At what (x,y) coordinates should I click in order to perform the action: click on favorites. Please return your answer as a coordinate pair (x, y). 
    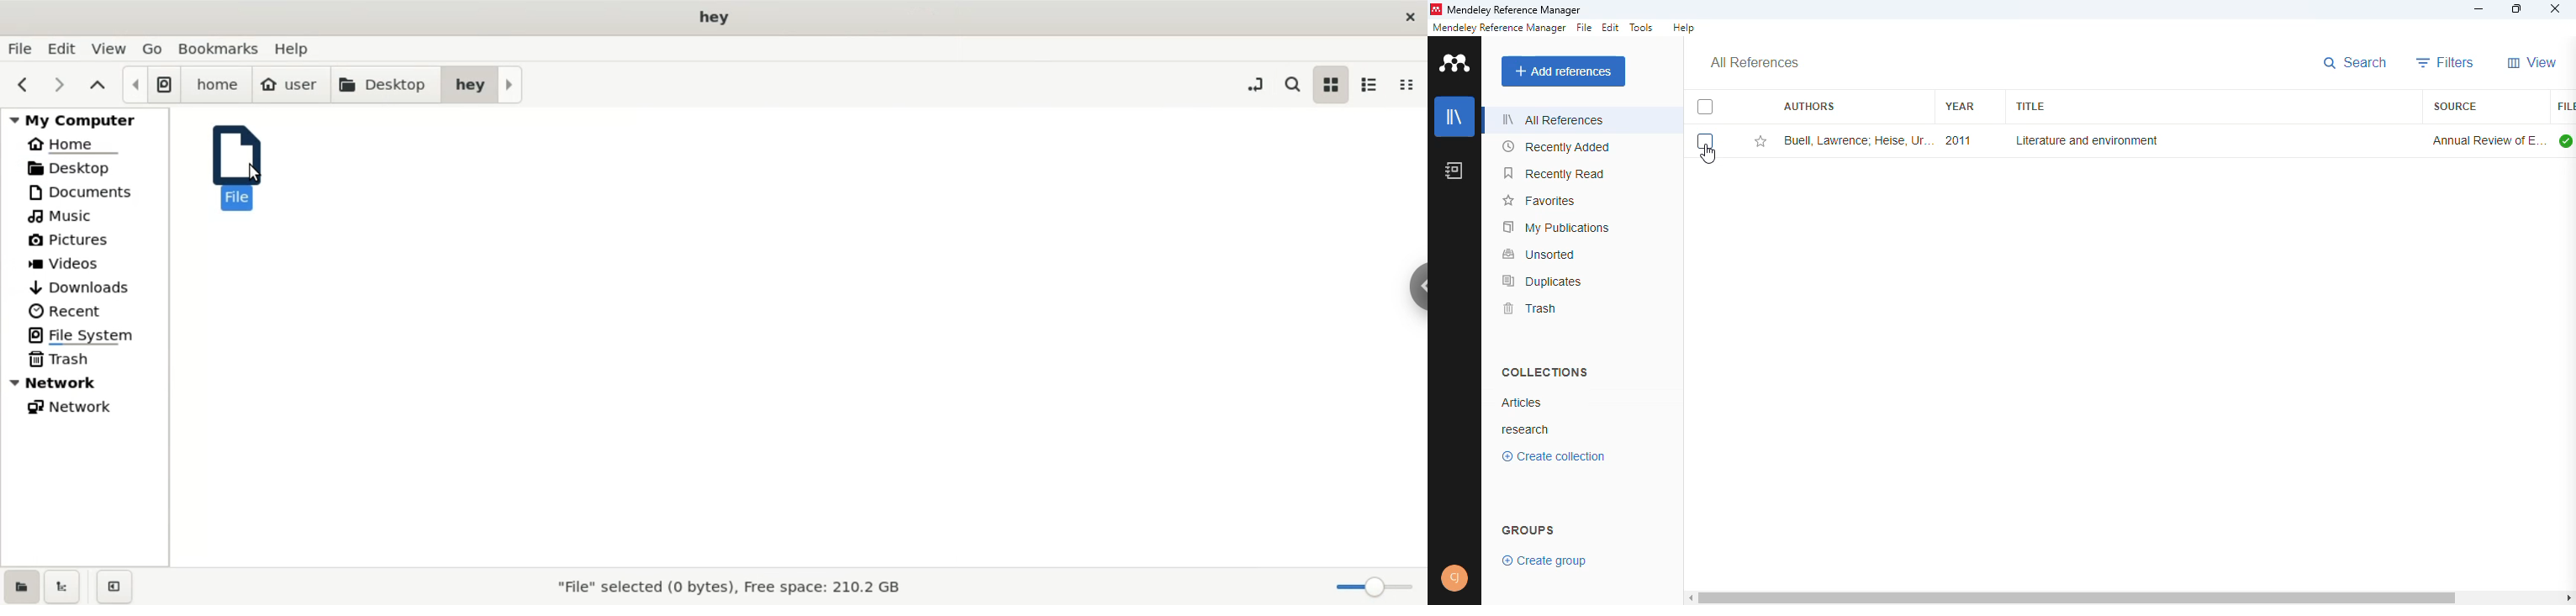
    Looking at the image, I should click on (1541, 201).